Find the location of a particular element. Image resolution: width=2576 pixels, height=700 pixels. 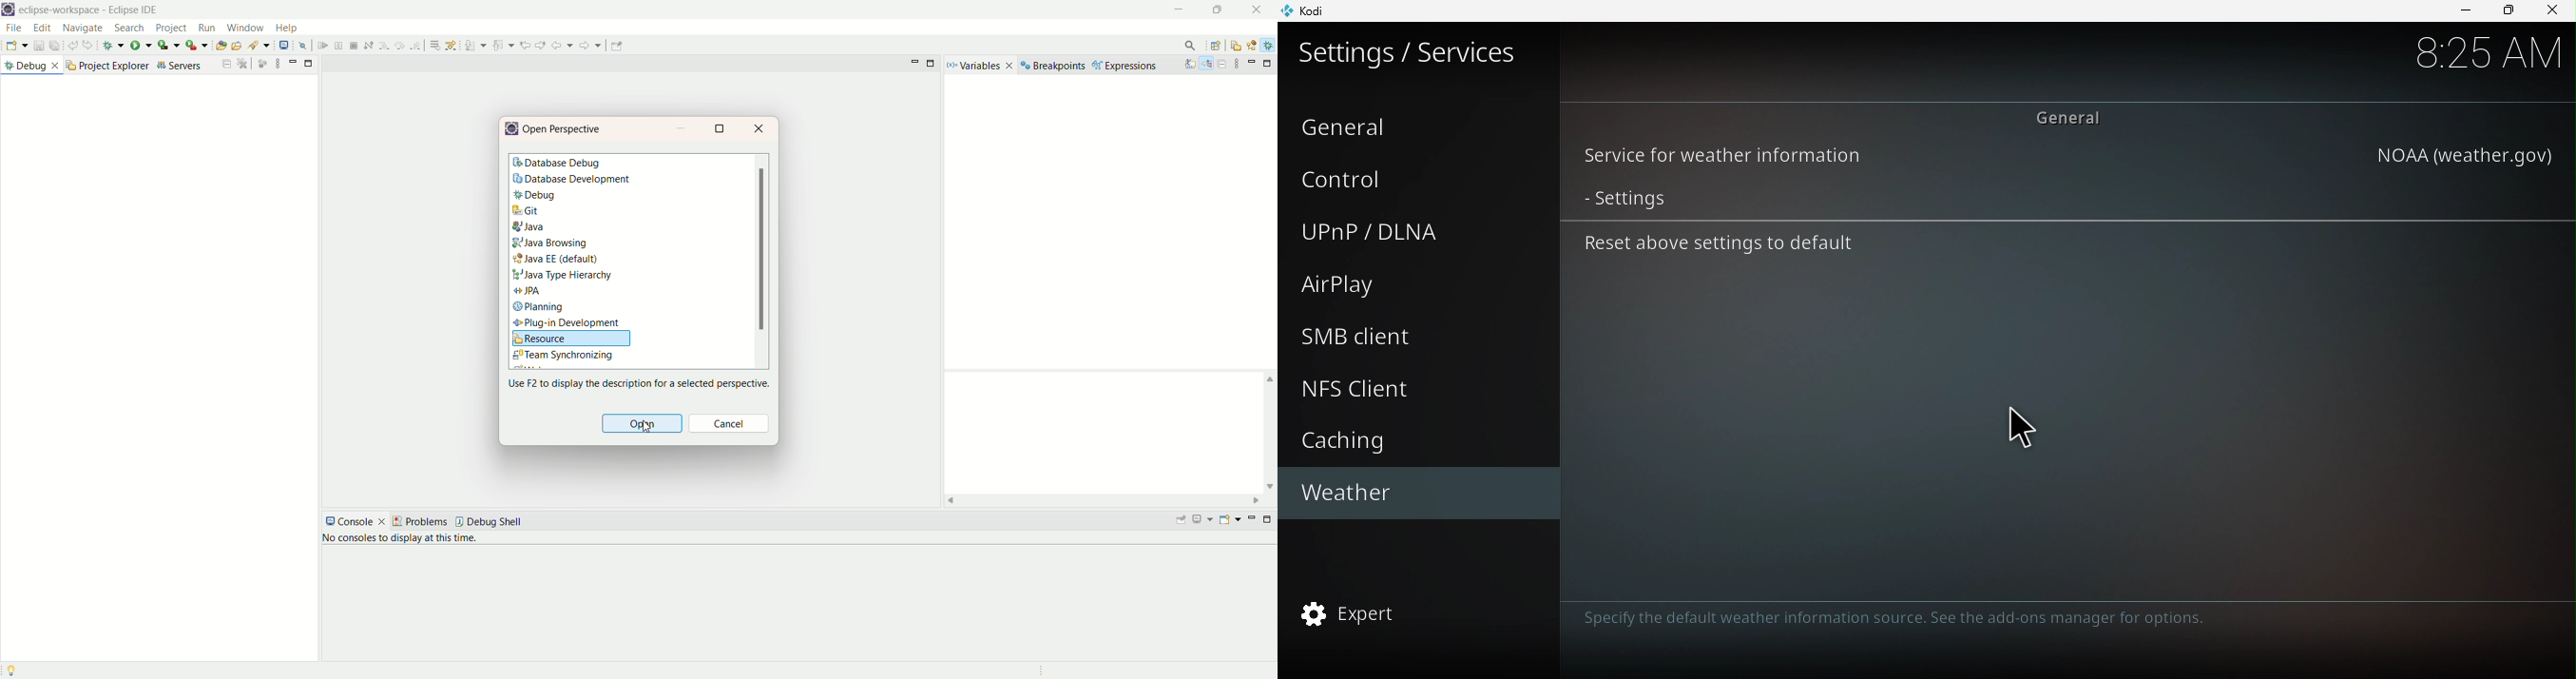

drop to frame is located at coordinates (530, 47).